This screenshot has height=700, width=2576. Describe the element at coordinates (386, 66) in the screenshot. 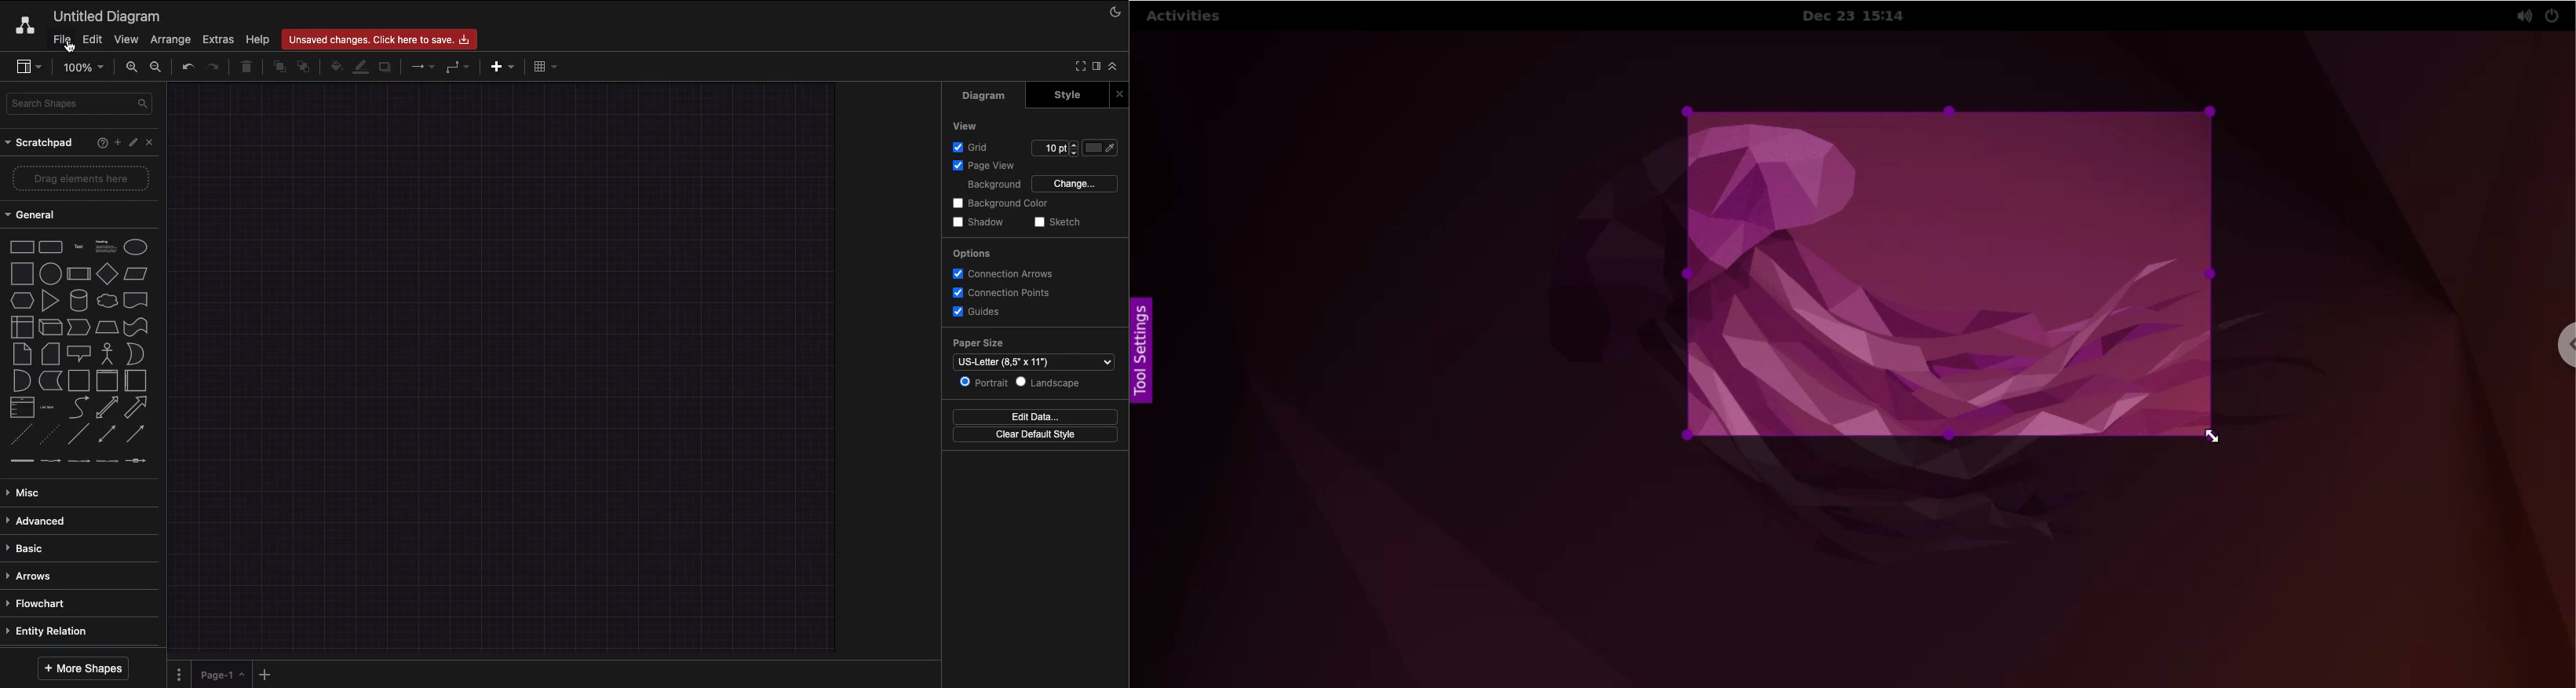

I see `Shadow` at that location.